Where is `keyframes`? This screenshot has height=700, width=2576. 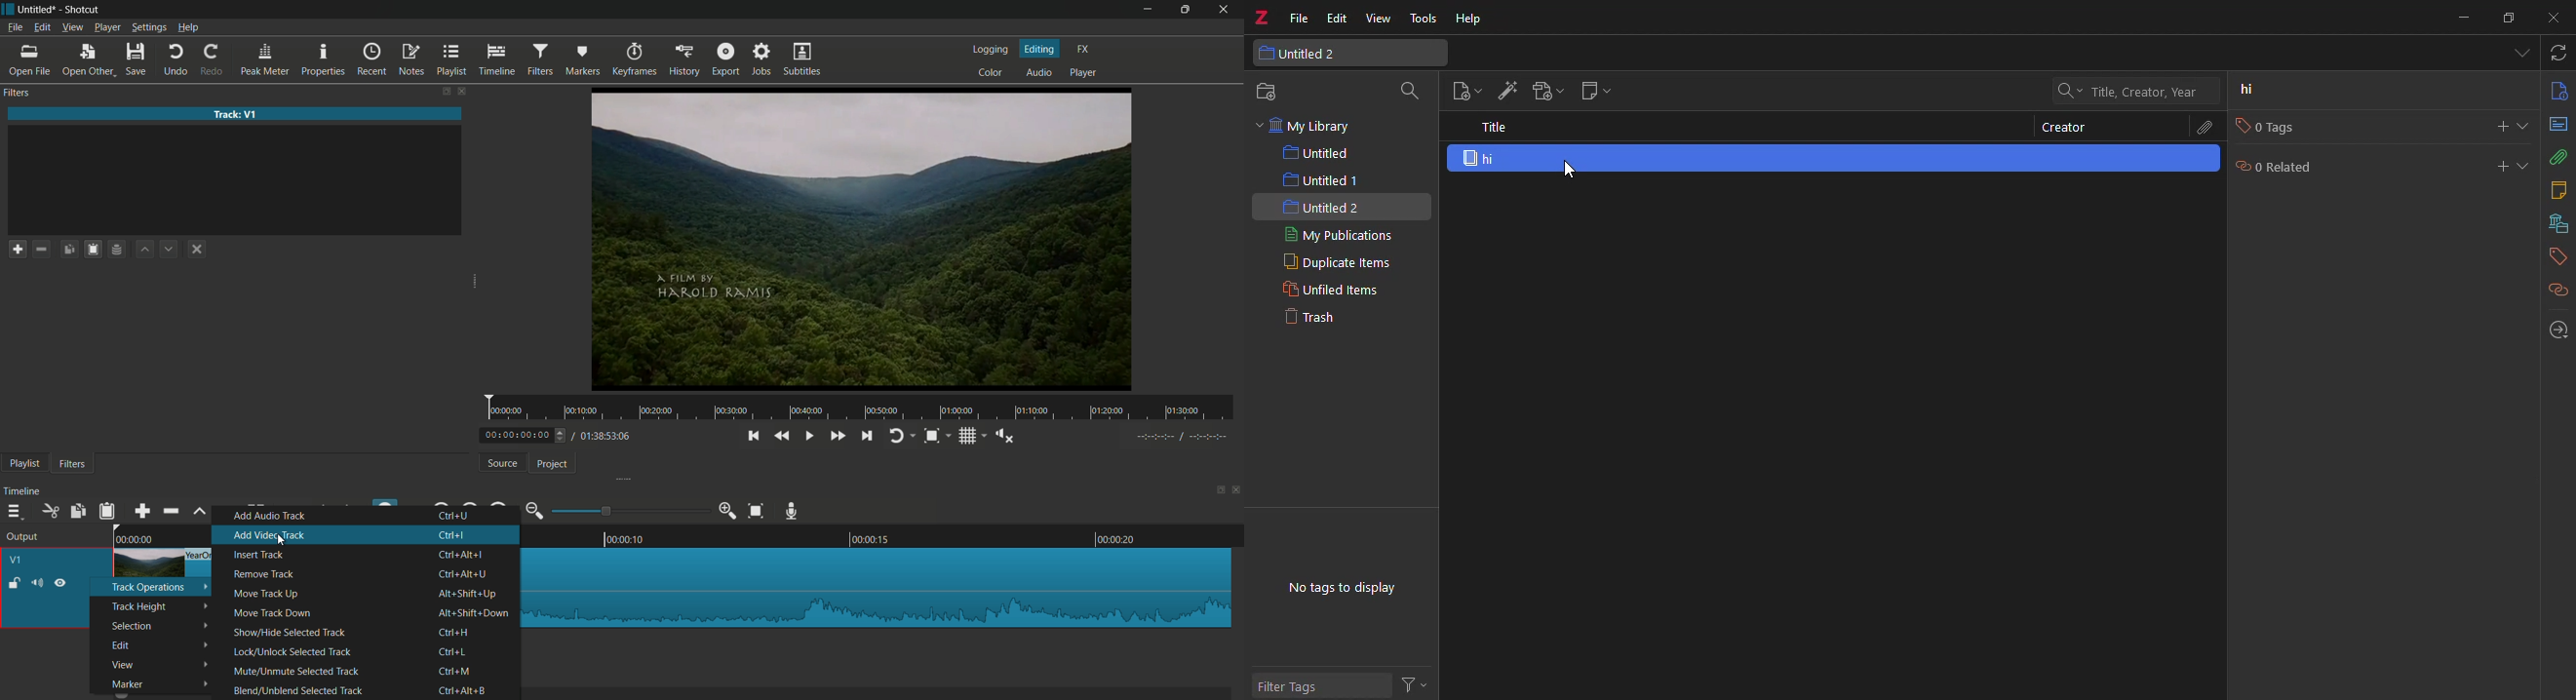 keyframes is located at coordinates (633, 60).